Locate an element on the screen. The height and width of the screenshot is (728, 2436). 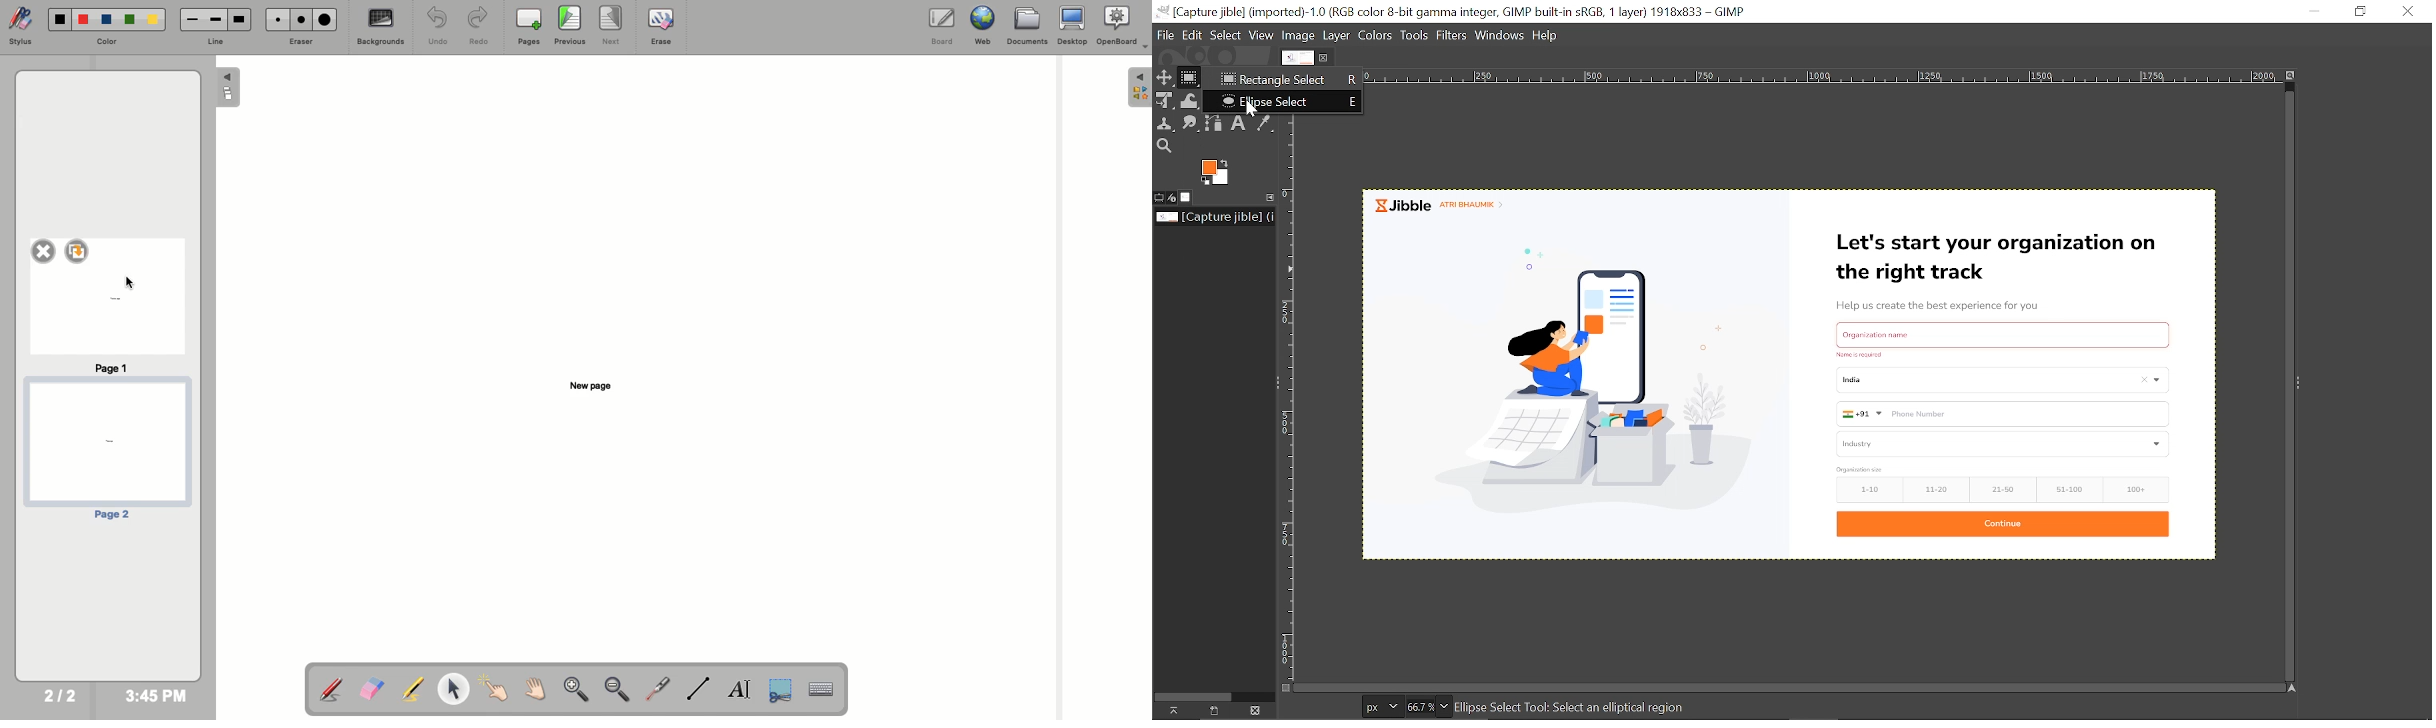
Line is located at coordinates (212, 43).